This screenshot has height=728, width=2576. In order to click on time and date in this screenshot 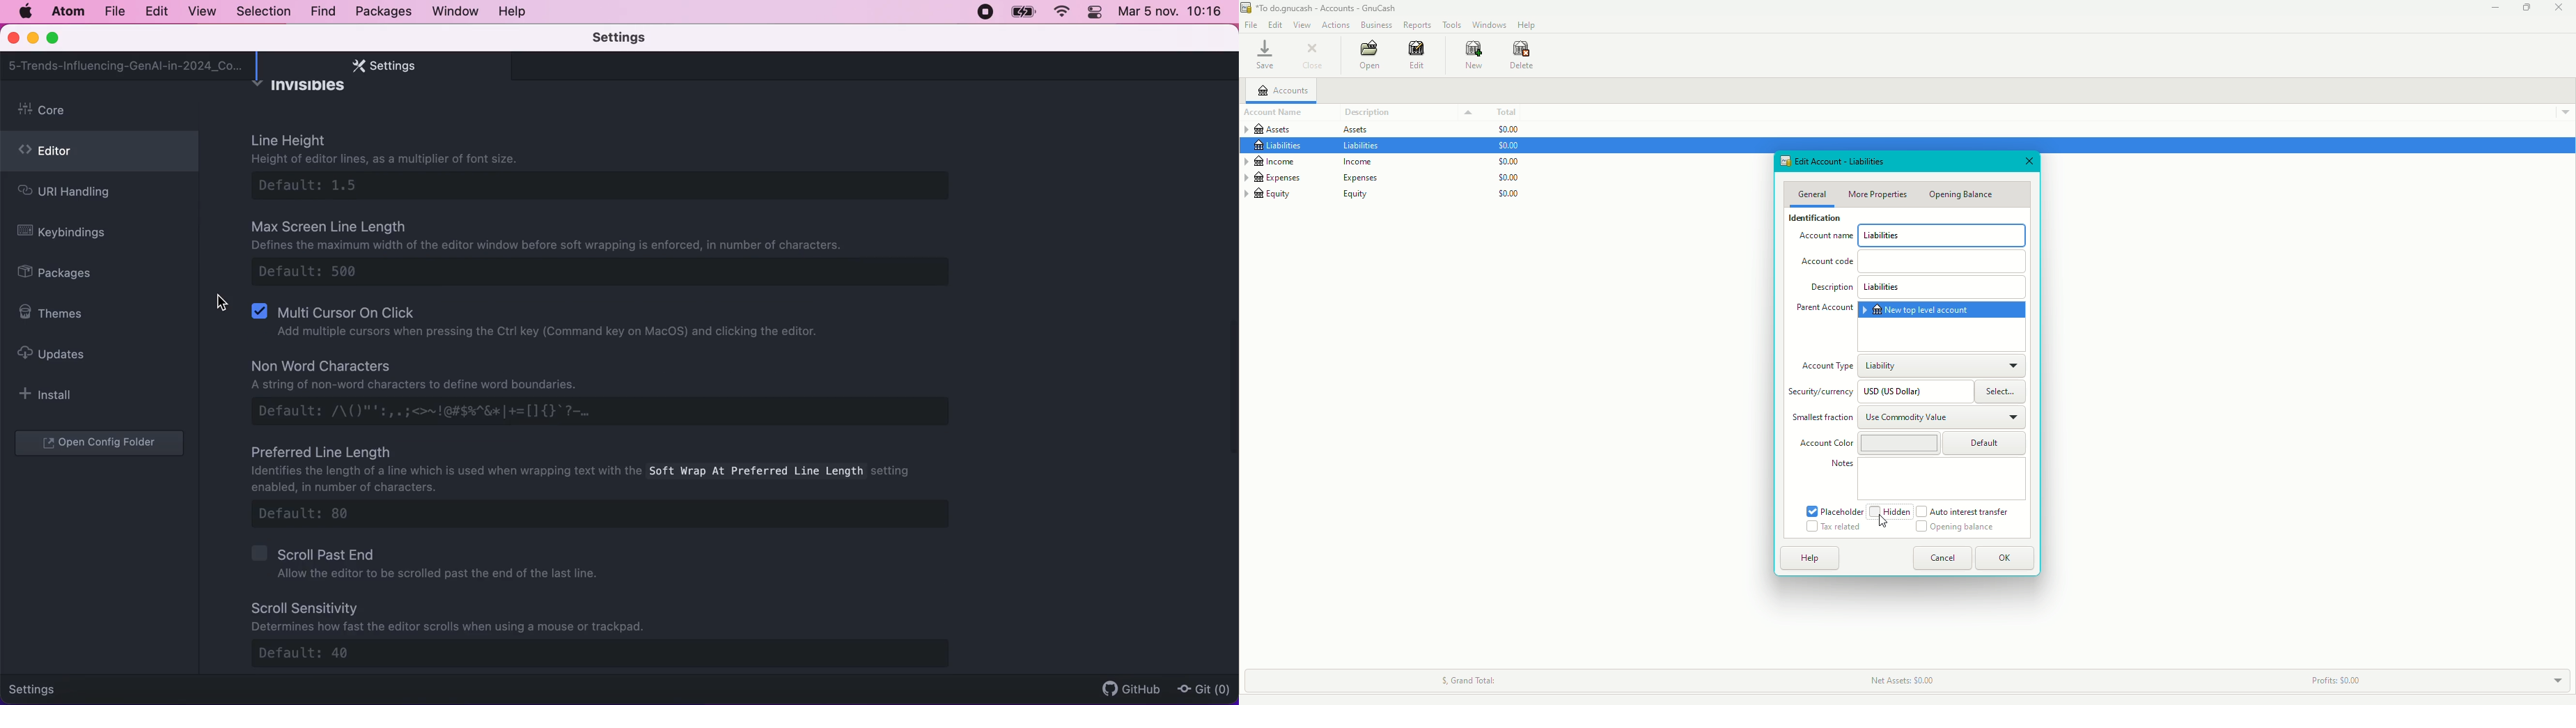, I will do `click(1172, 14)`.